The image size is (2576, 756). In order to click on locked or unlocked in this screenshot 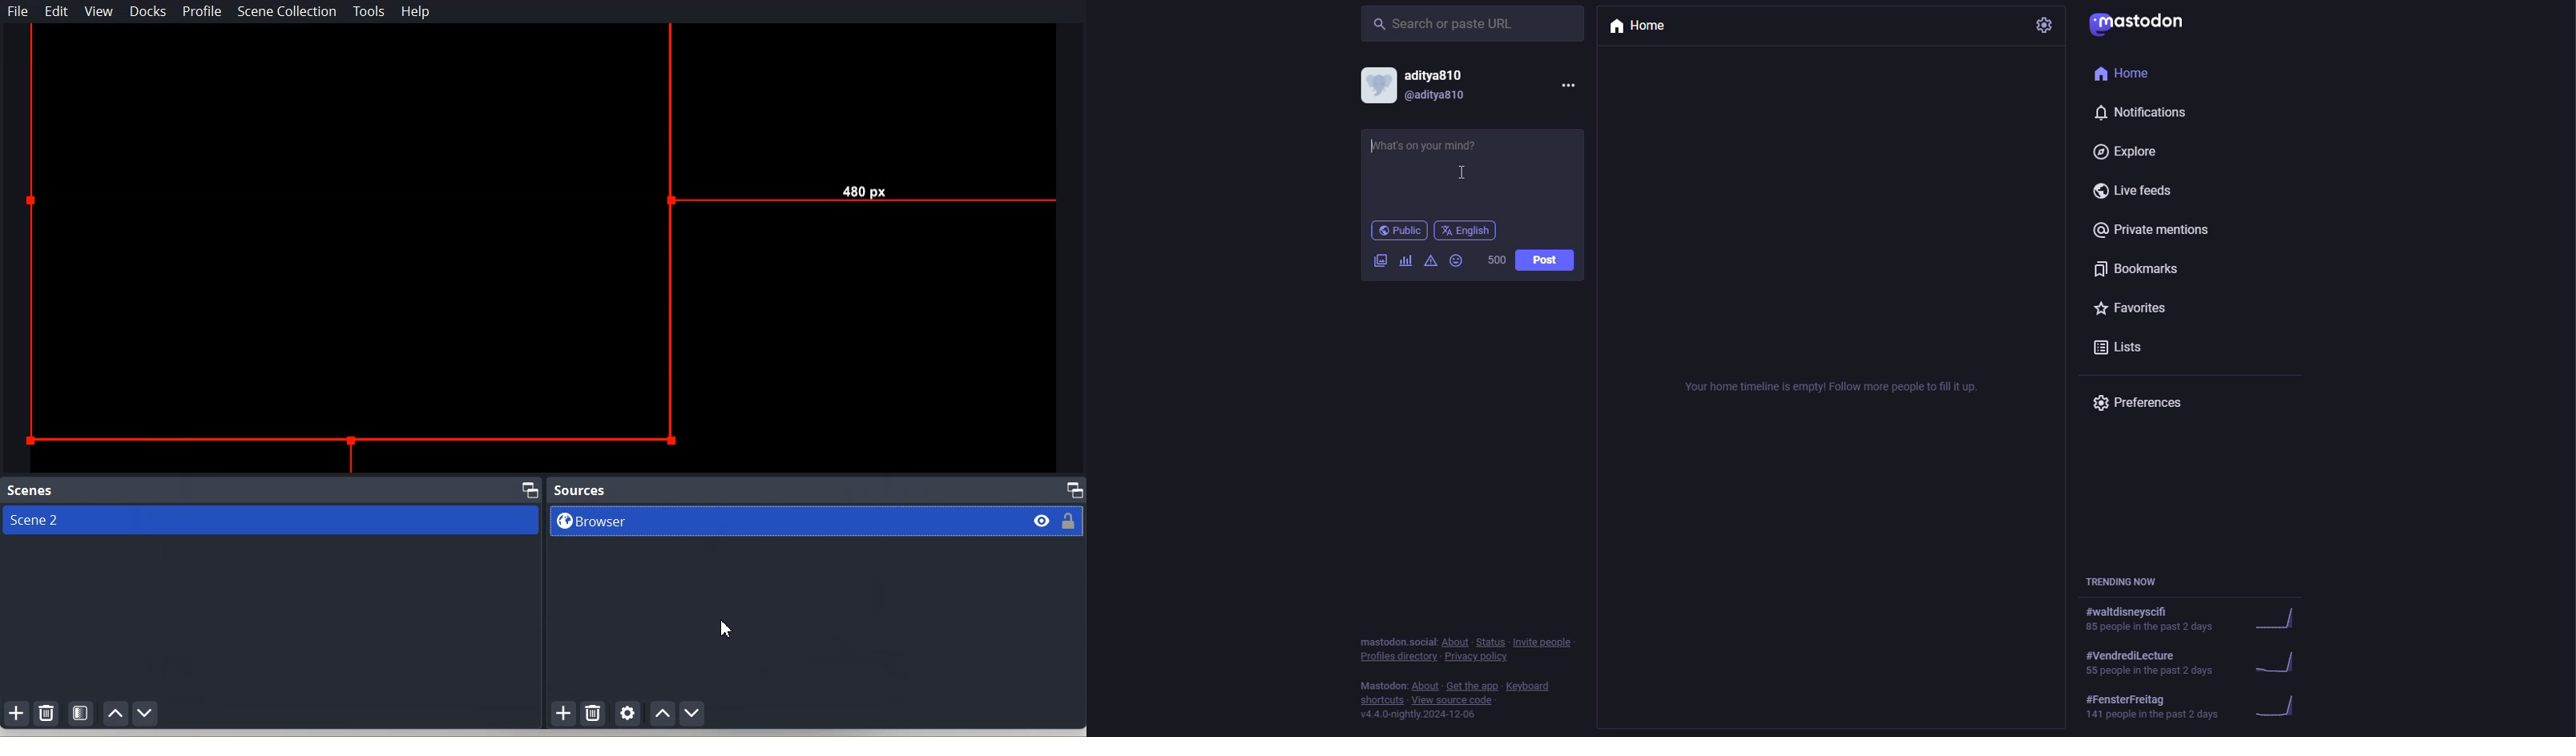, I will do `click(1071, 519)`.